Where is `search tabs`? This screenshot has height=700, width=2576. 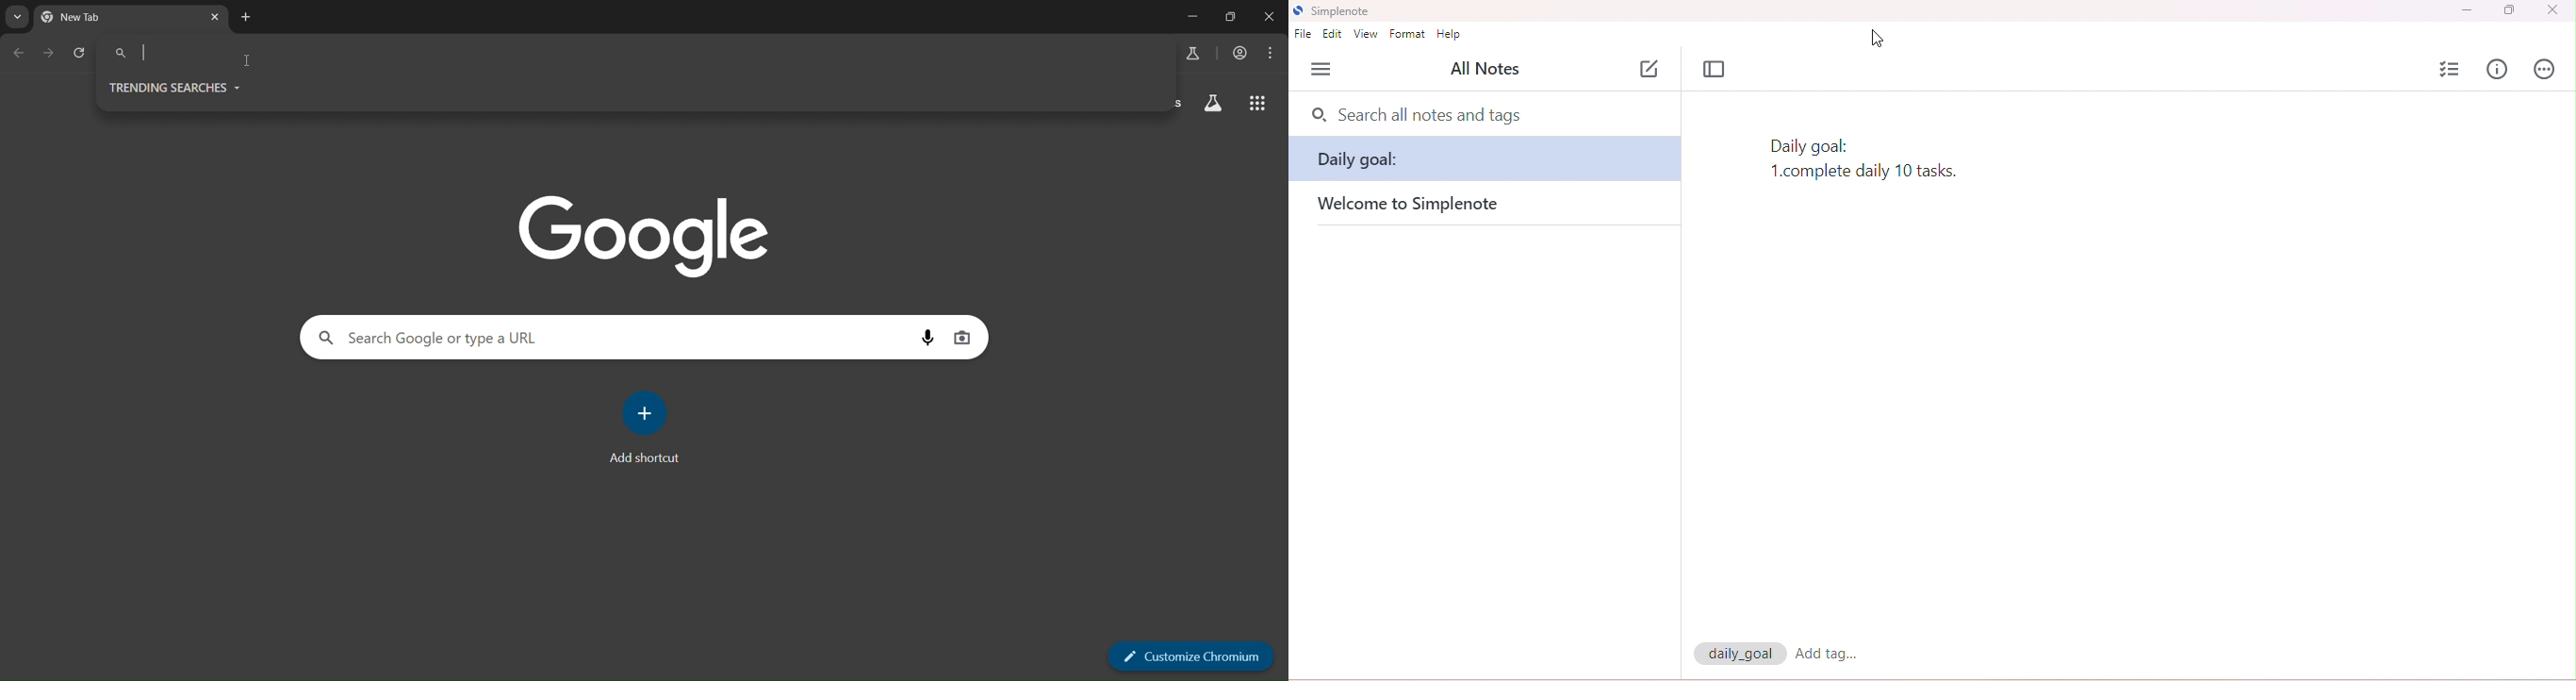
search tabs is located at coordinates (17, 17).